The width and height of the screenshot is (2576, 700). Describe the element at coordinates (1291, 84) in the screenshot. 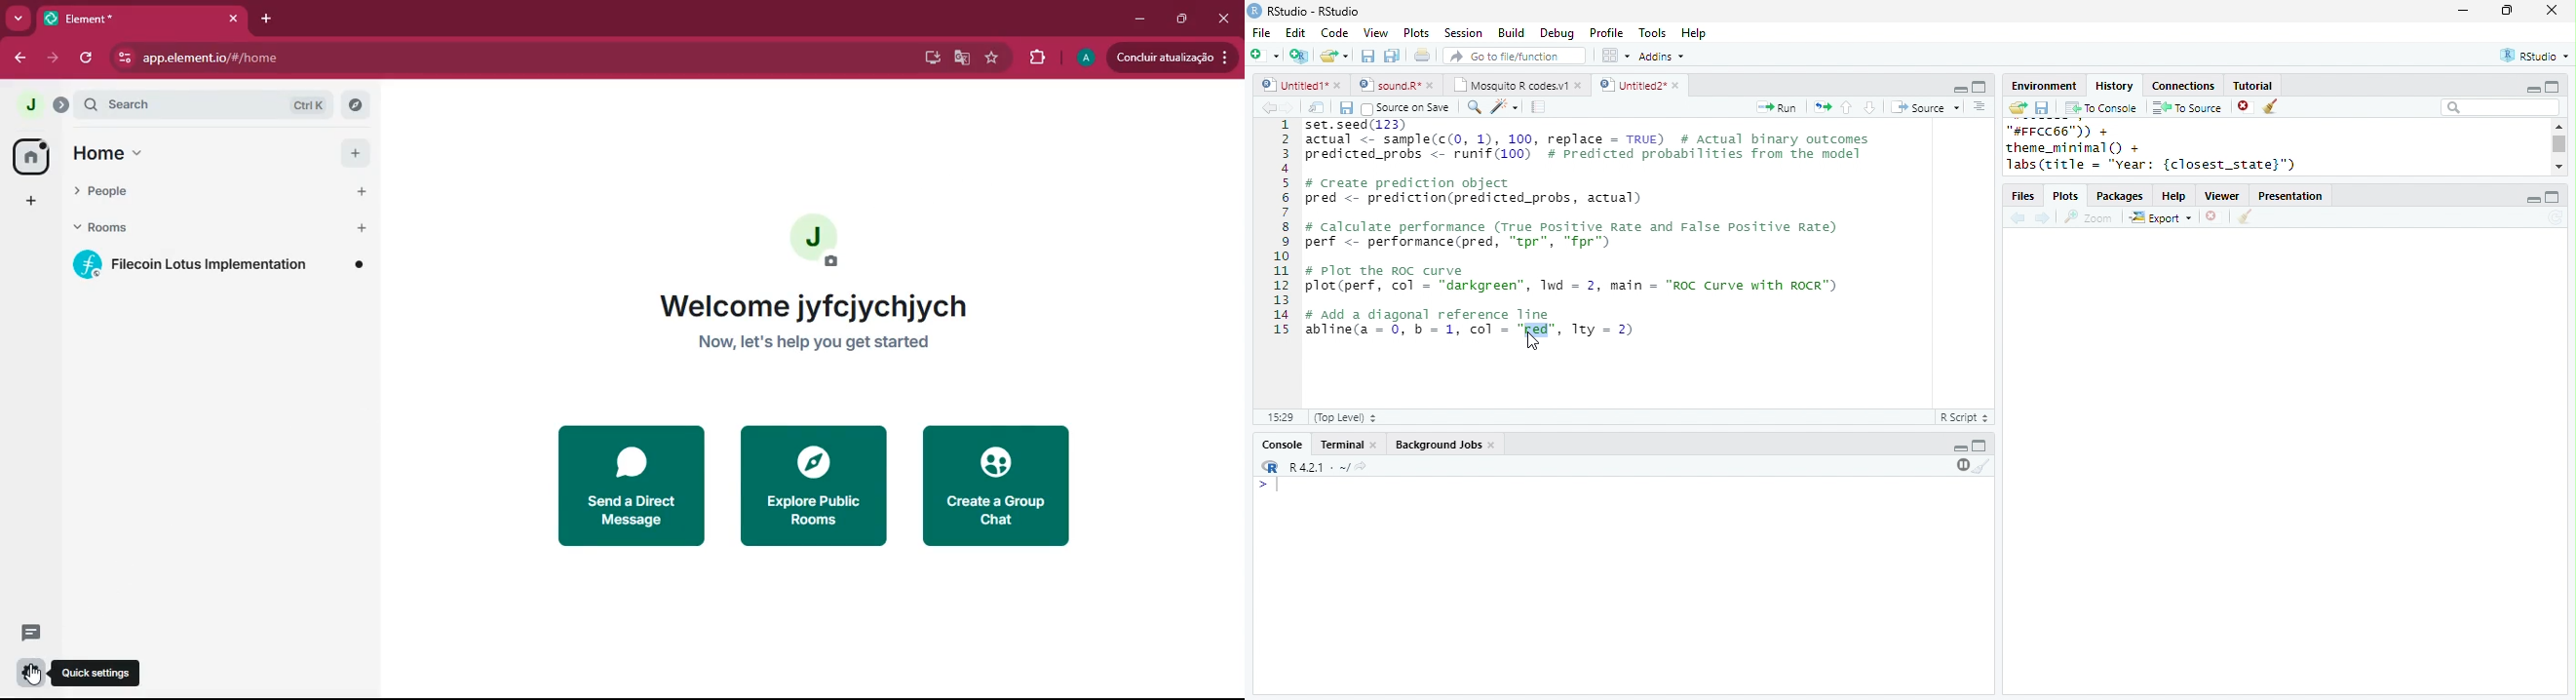

I see `Untitled 1` at that location.